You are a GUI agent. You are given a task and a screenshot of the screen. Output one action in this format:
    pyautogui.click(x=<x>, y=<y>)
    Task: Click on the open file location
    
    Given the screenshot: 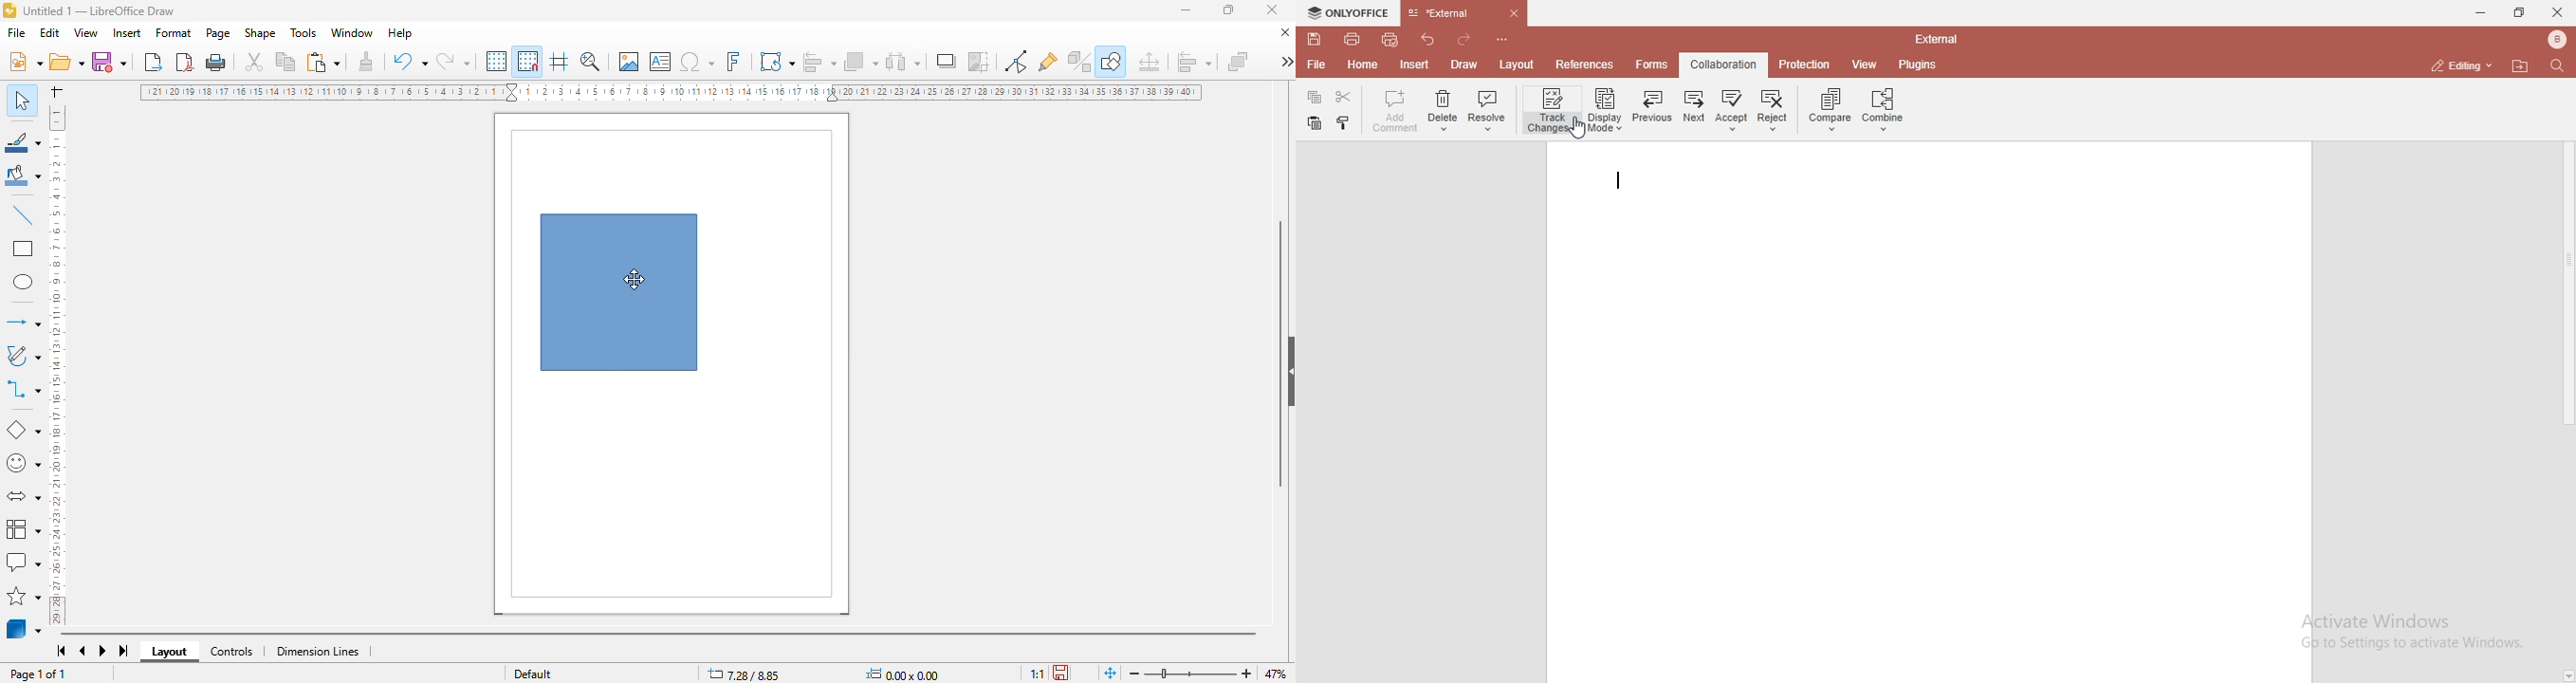 What is the action you would take?
    pyautogui.click(x=2521, y=65)
    